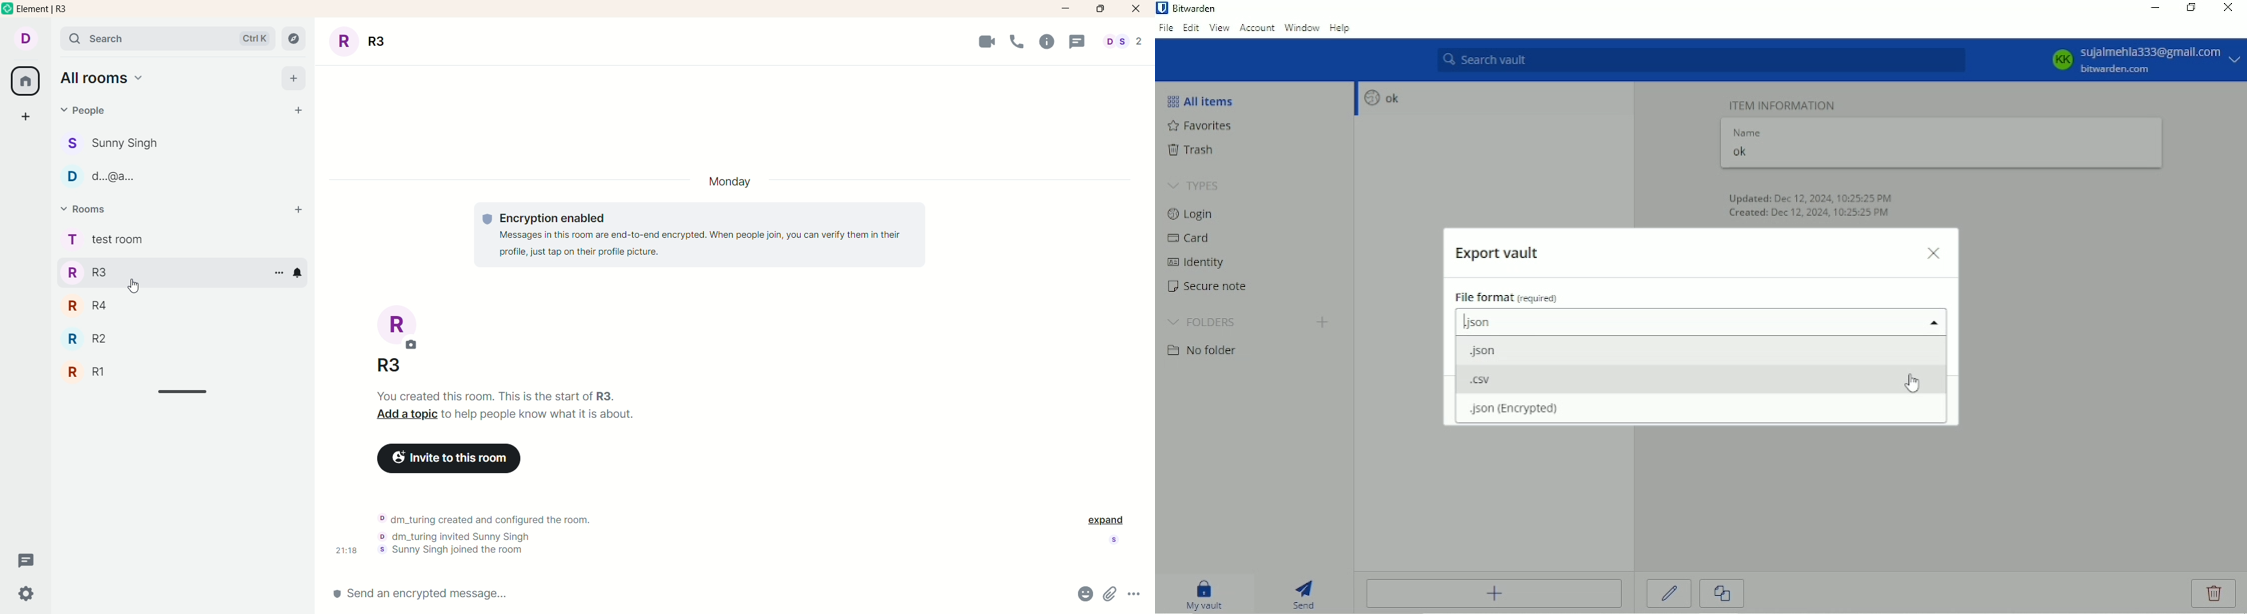 The width and height of the screenshot is (2268, 616). What do you see at coordinates (1107, 521) in the screenshot?
I see `expand` at bounding box center [1107, 521].